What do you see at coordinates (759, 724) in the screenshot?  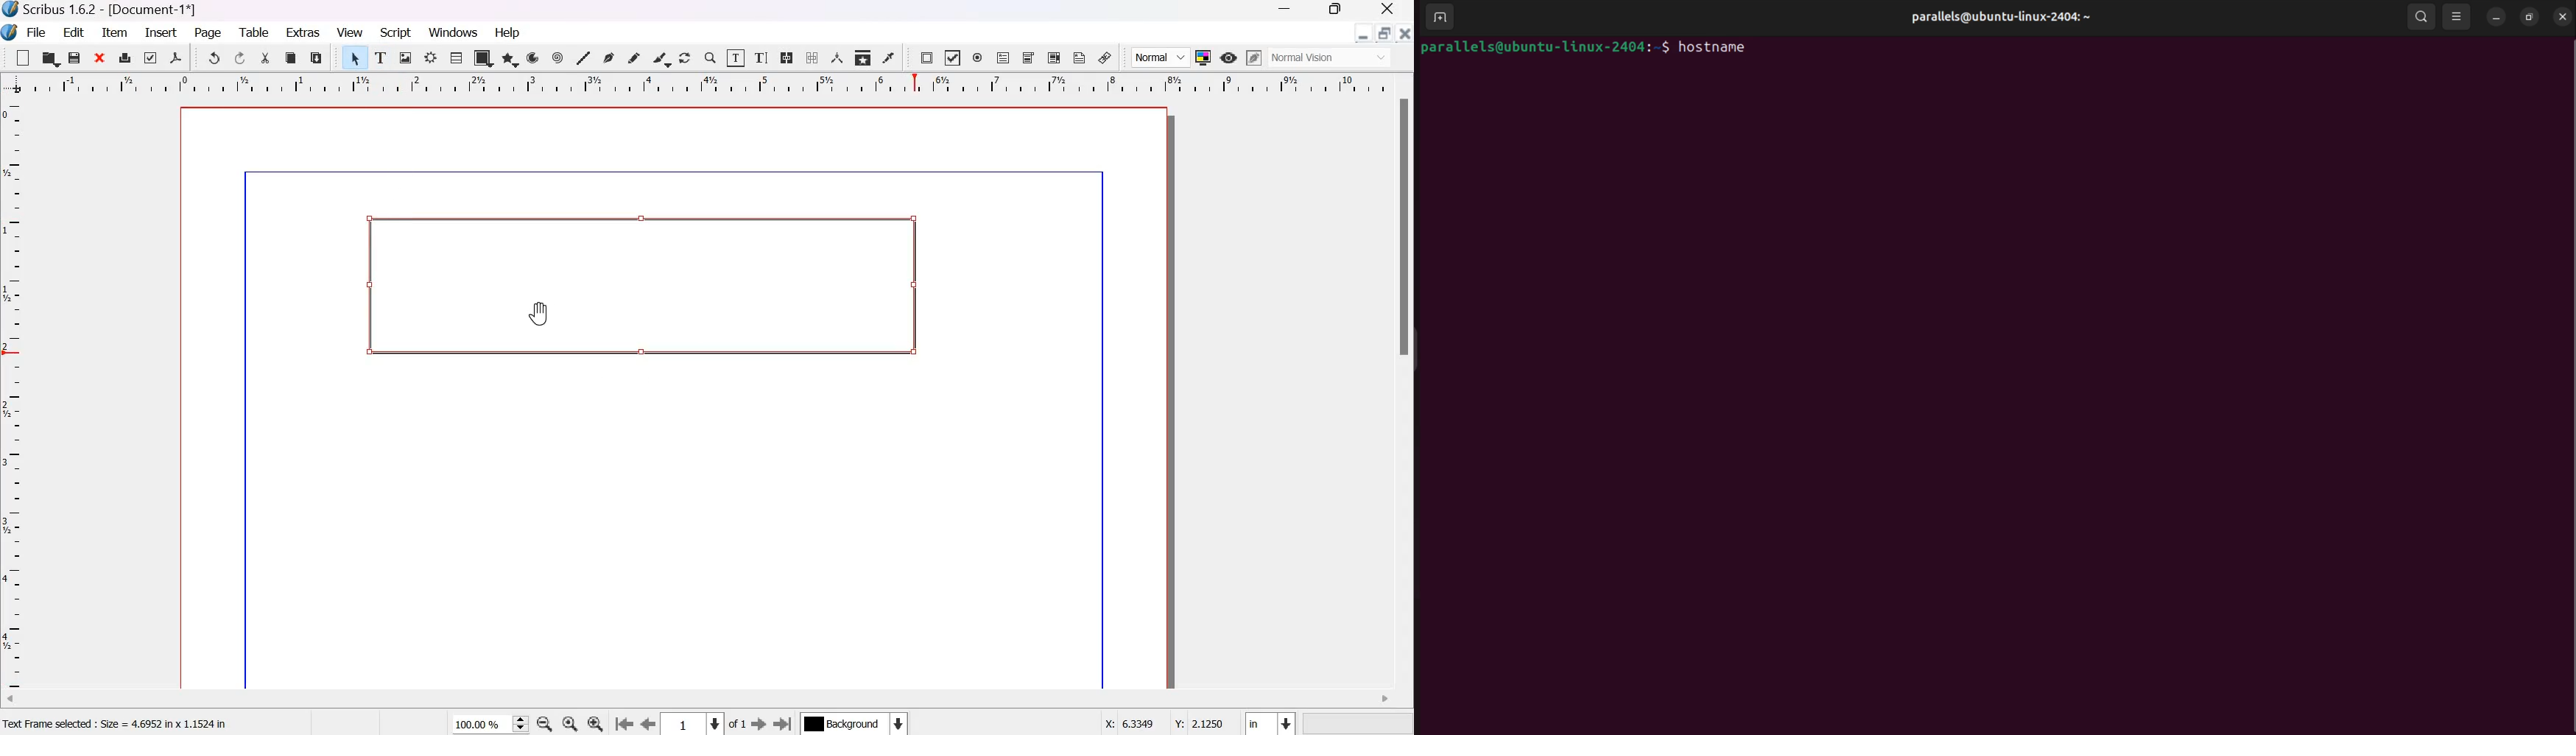 I see `Go to the next page` at bounding box center [759, 724].